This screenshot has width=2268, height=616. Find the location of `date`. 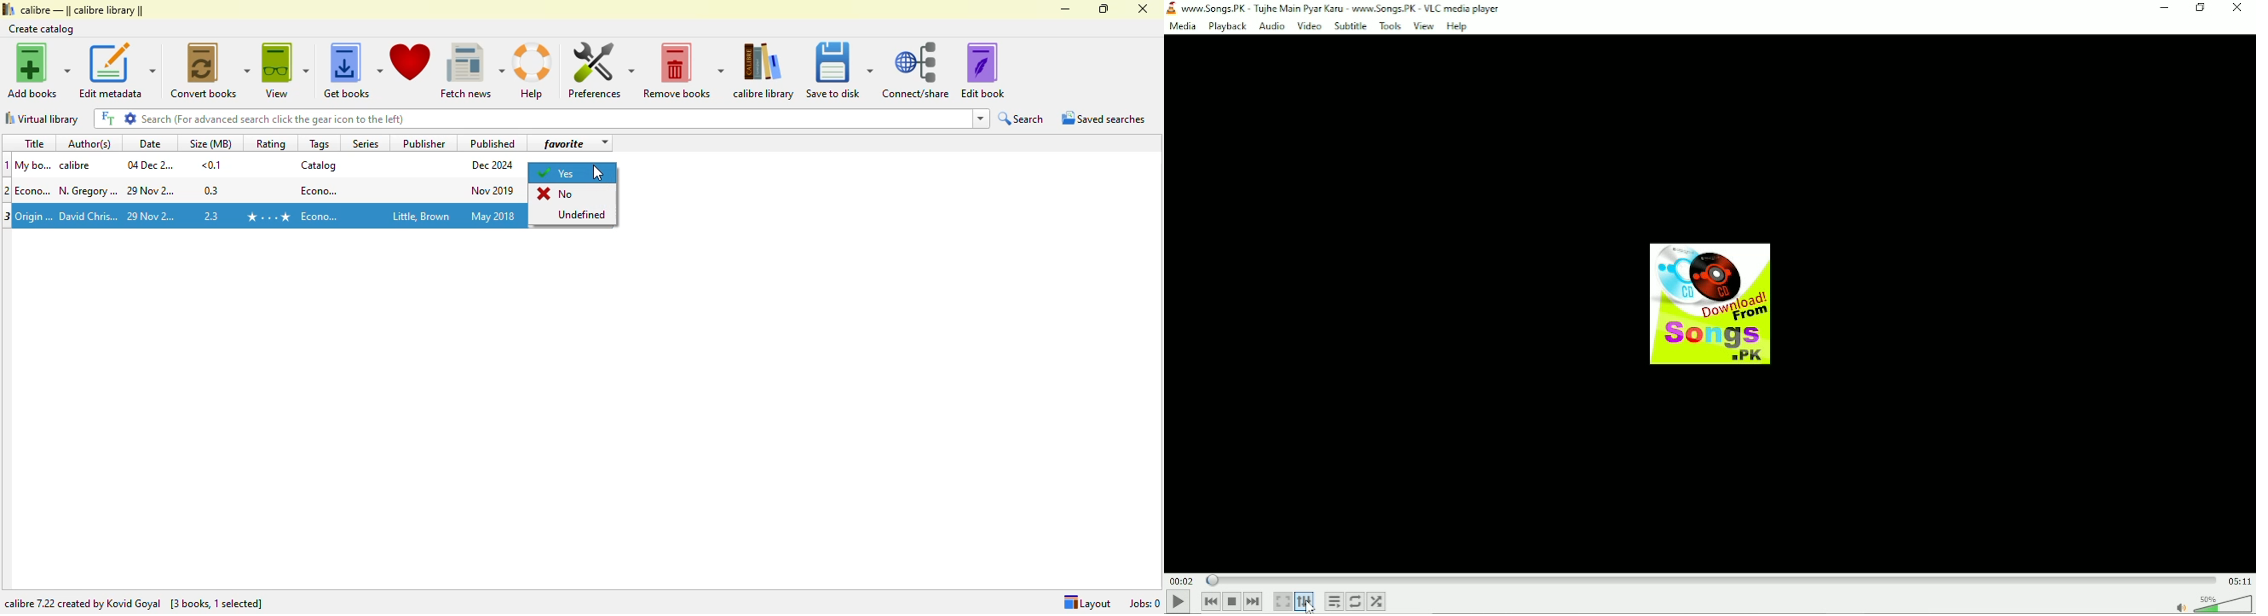

date is located at coordinates (150, 165).